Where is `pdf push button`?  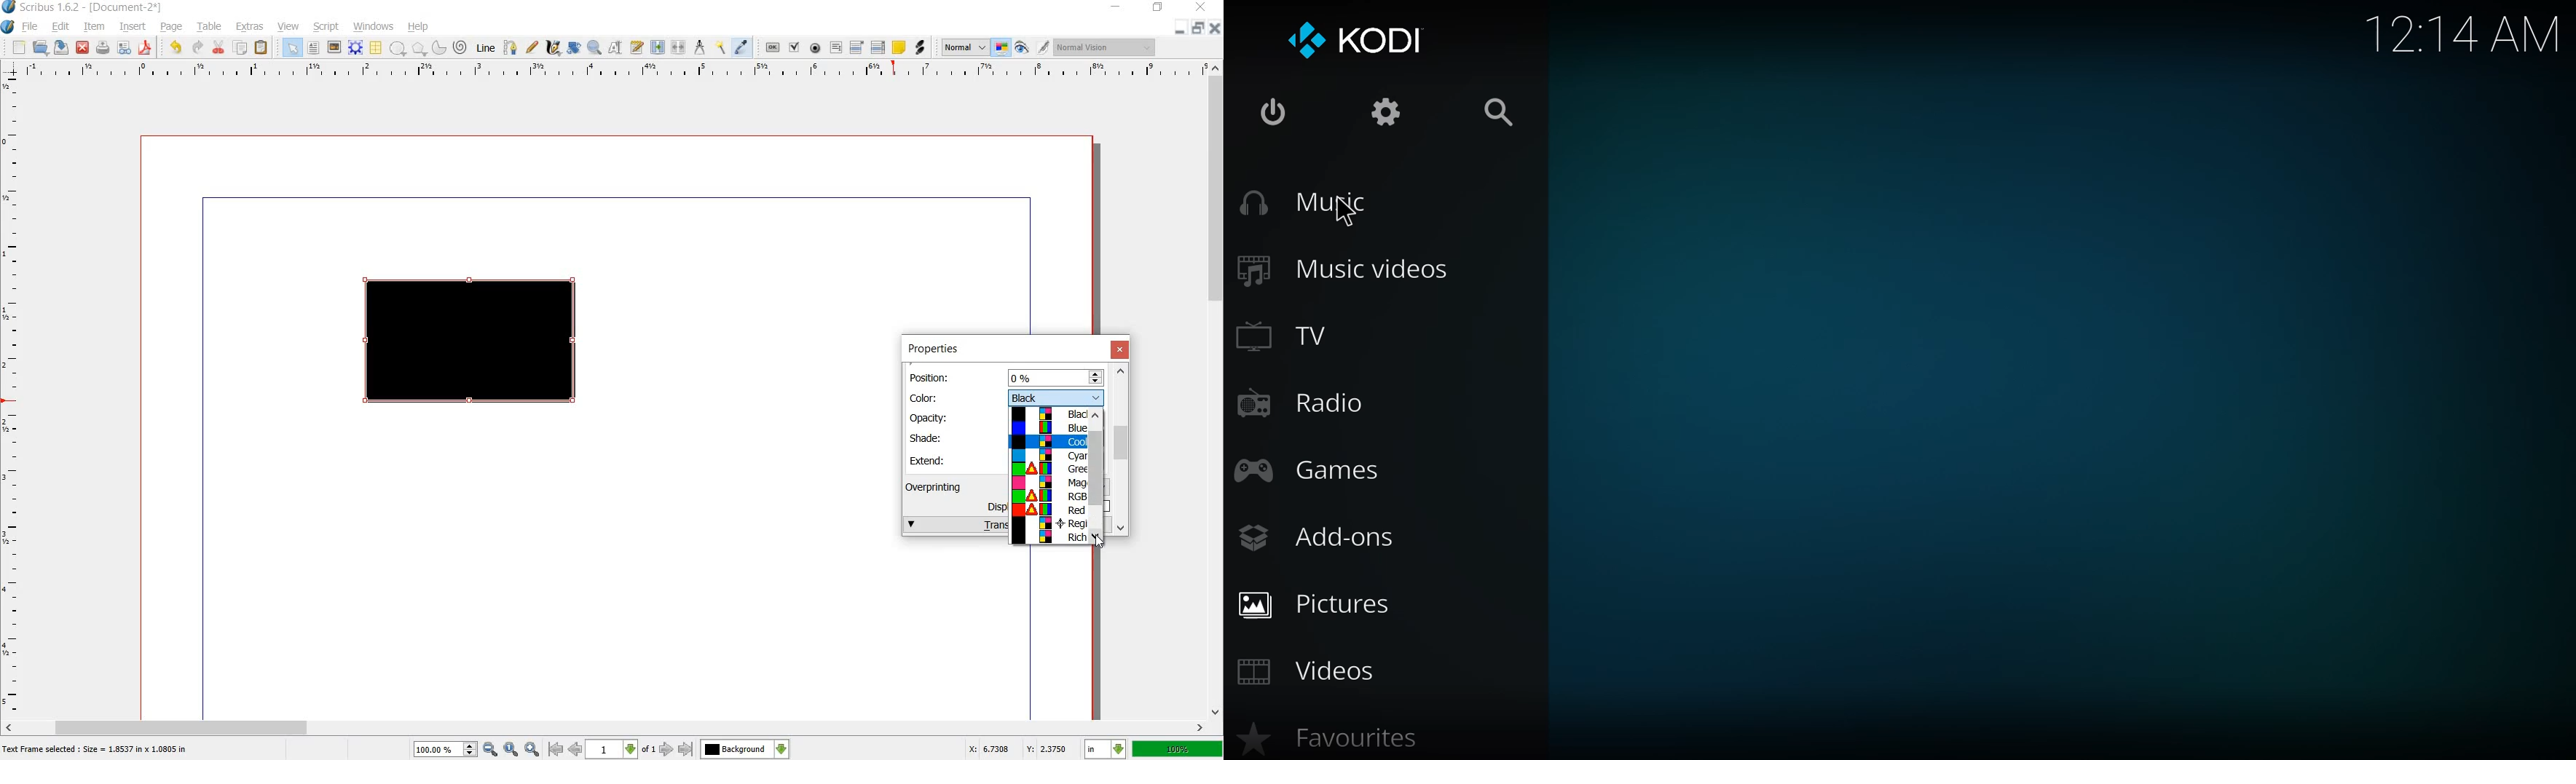
pdf push button is located at coordinates (773, 46).